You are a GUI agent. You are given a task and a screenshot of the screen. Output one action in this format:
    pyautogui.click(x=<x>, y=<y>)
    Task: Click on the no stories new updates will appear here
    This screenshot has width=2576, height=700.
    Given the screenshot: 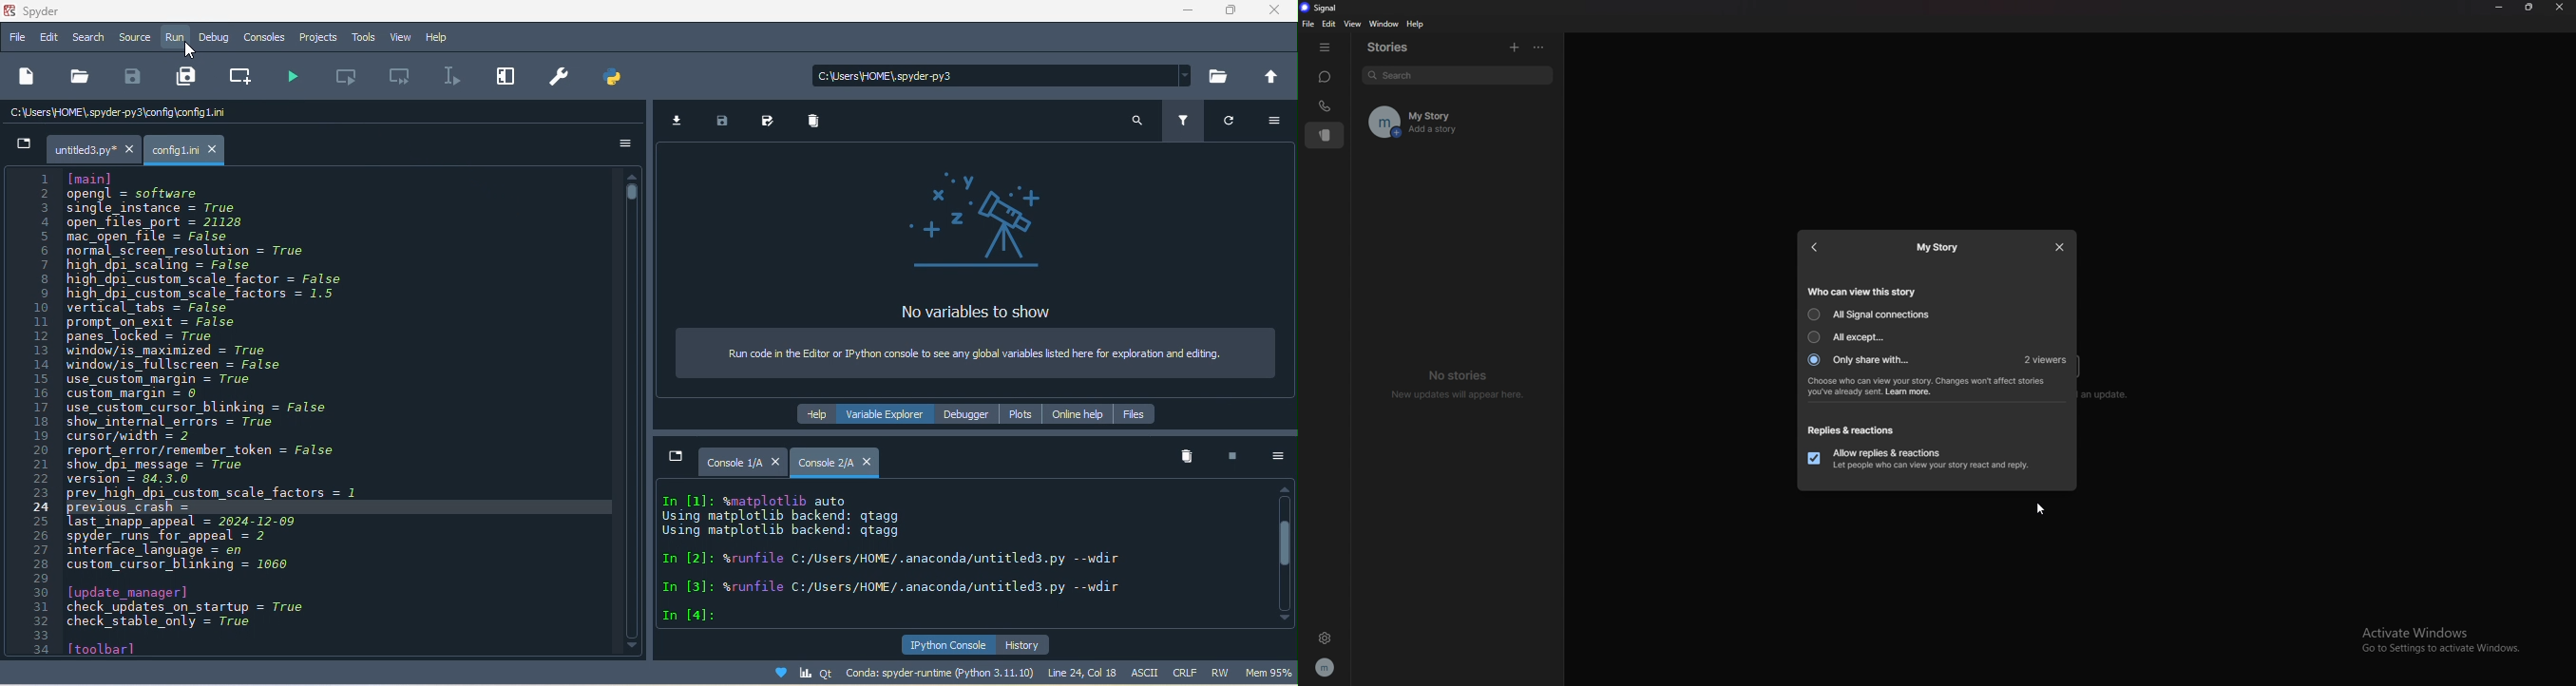 What is the action you would take?
    pyautogui.click(x=1455, y=385)
    